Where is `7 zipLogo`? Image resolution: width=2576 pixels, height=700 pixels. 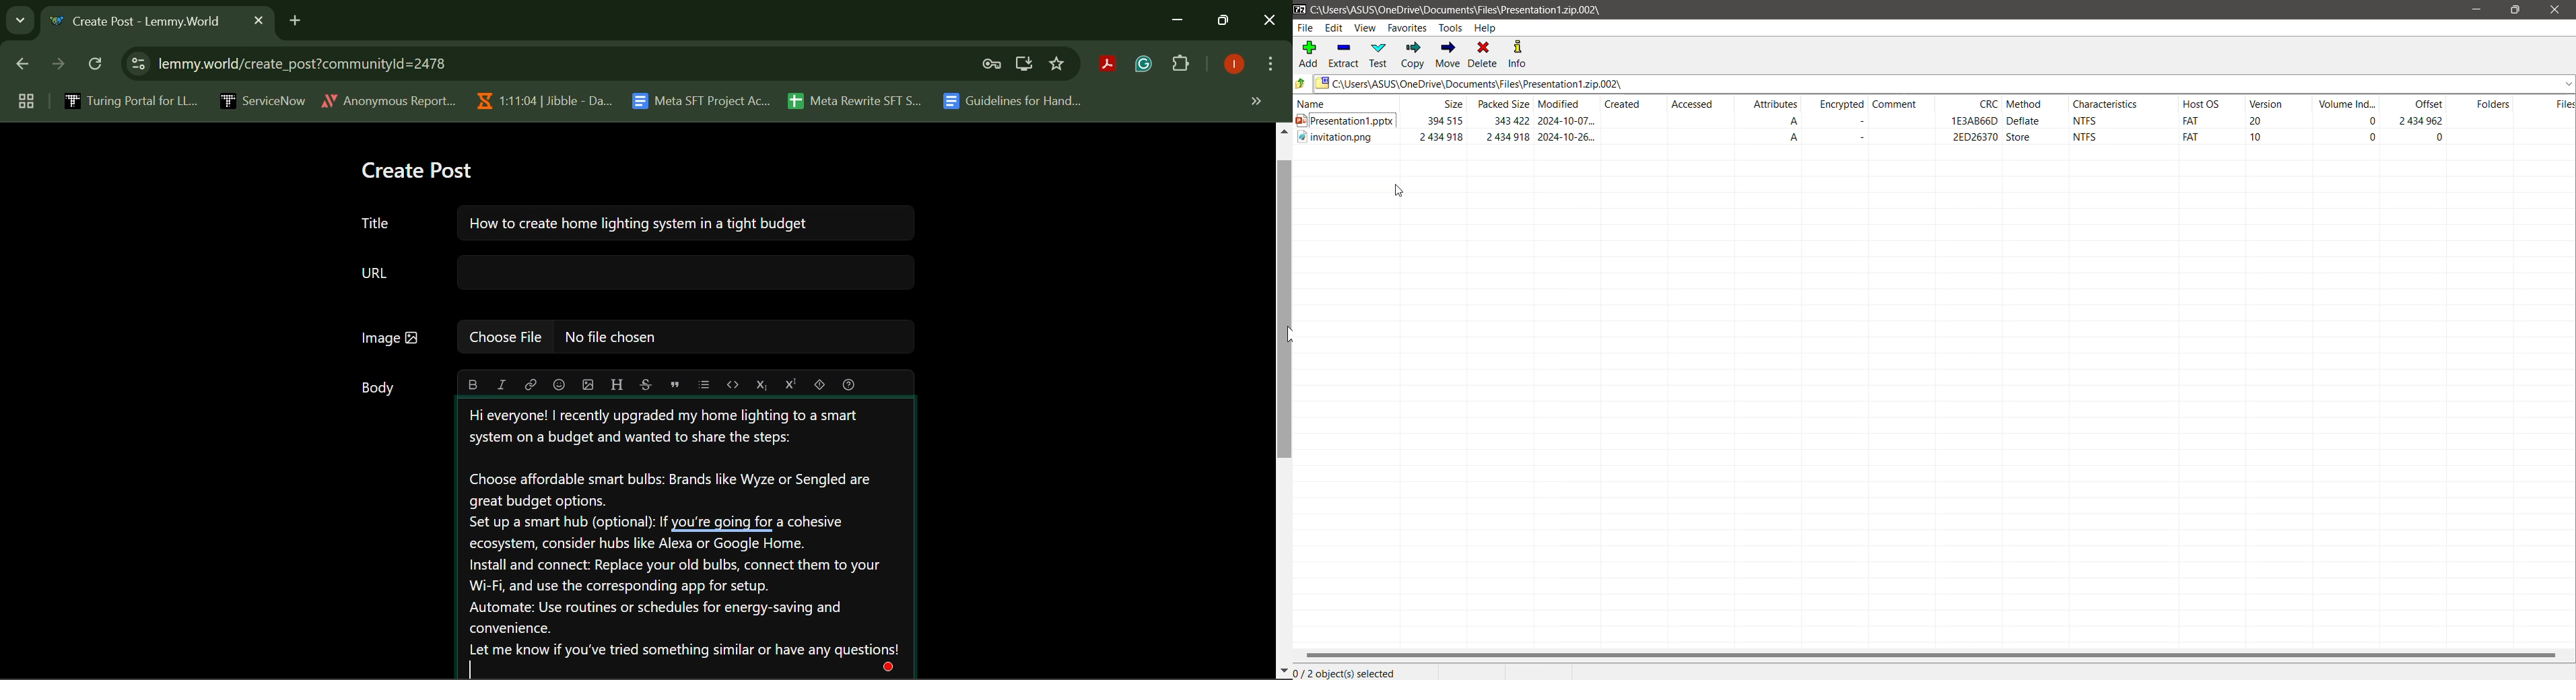
7 zipLogo is located at coordinates (1300, 10).